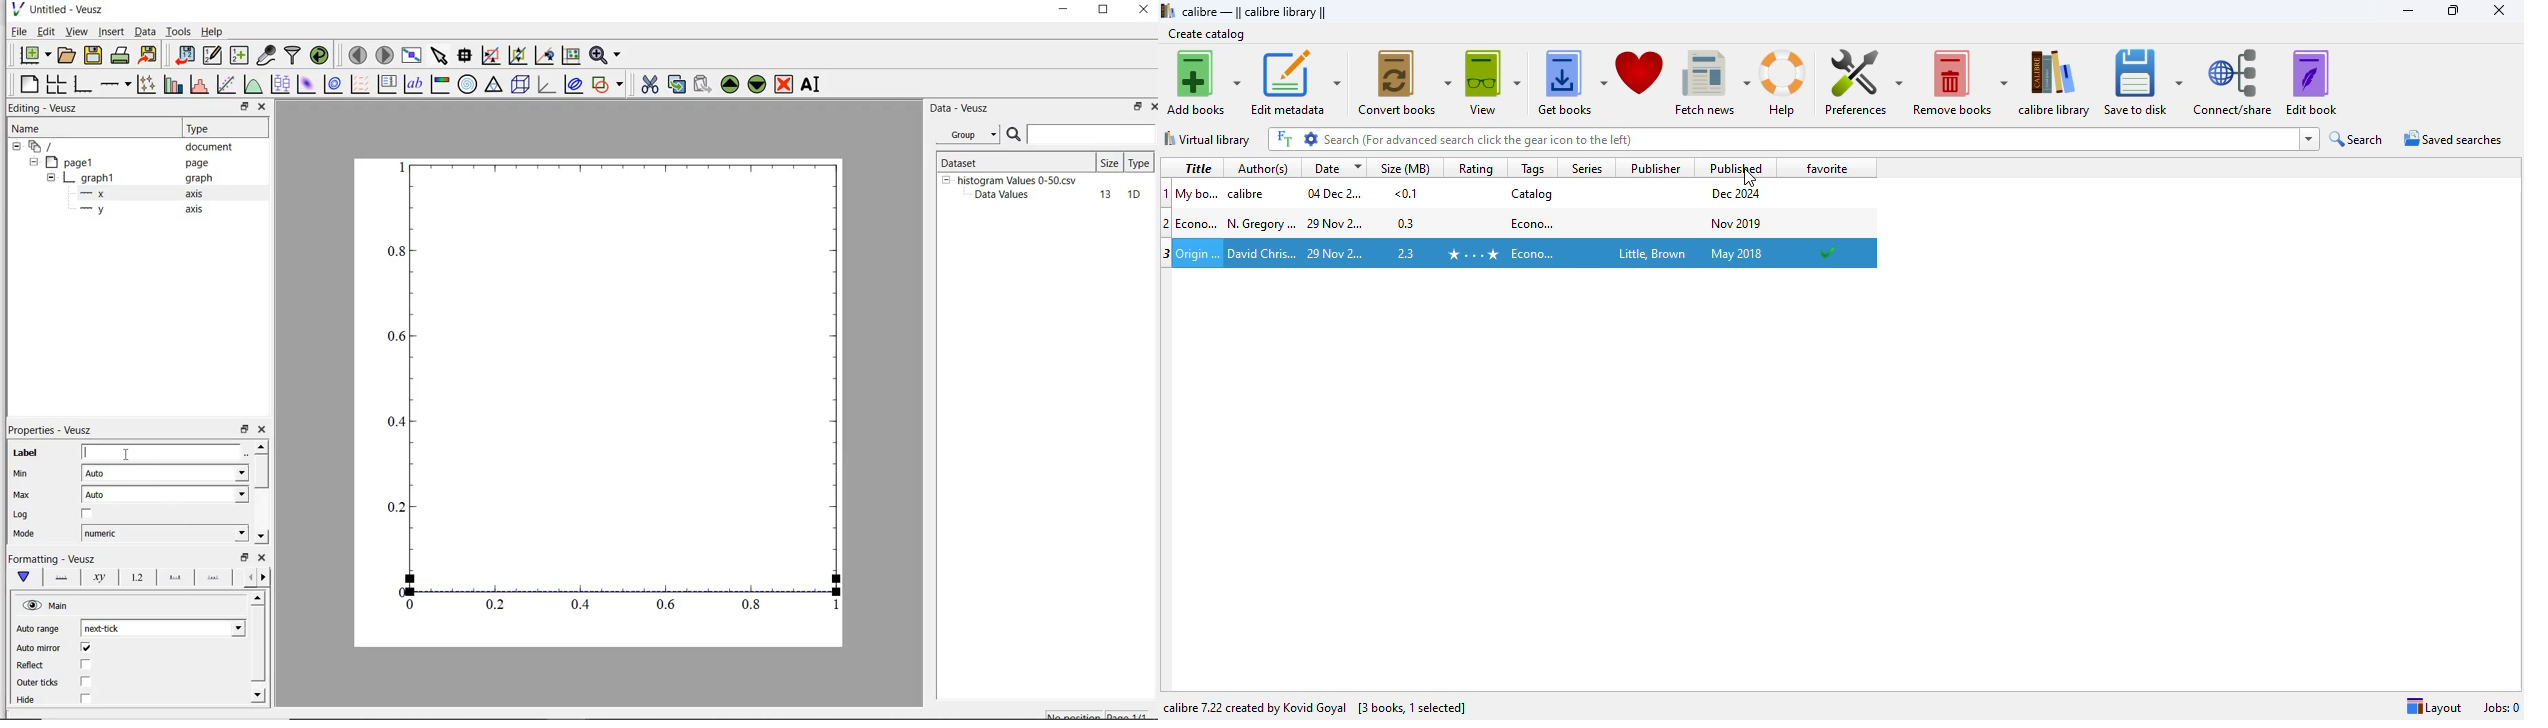  What do you see at coordinates (145, 31) in the screenshot?
I see `Data` at bounding box center [145, 31].